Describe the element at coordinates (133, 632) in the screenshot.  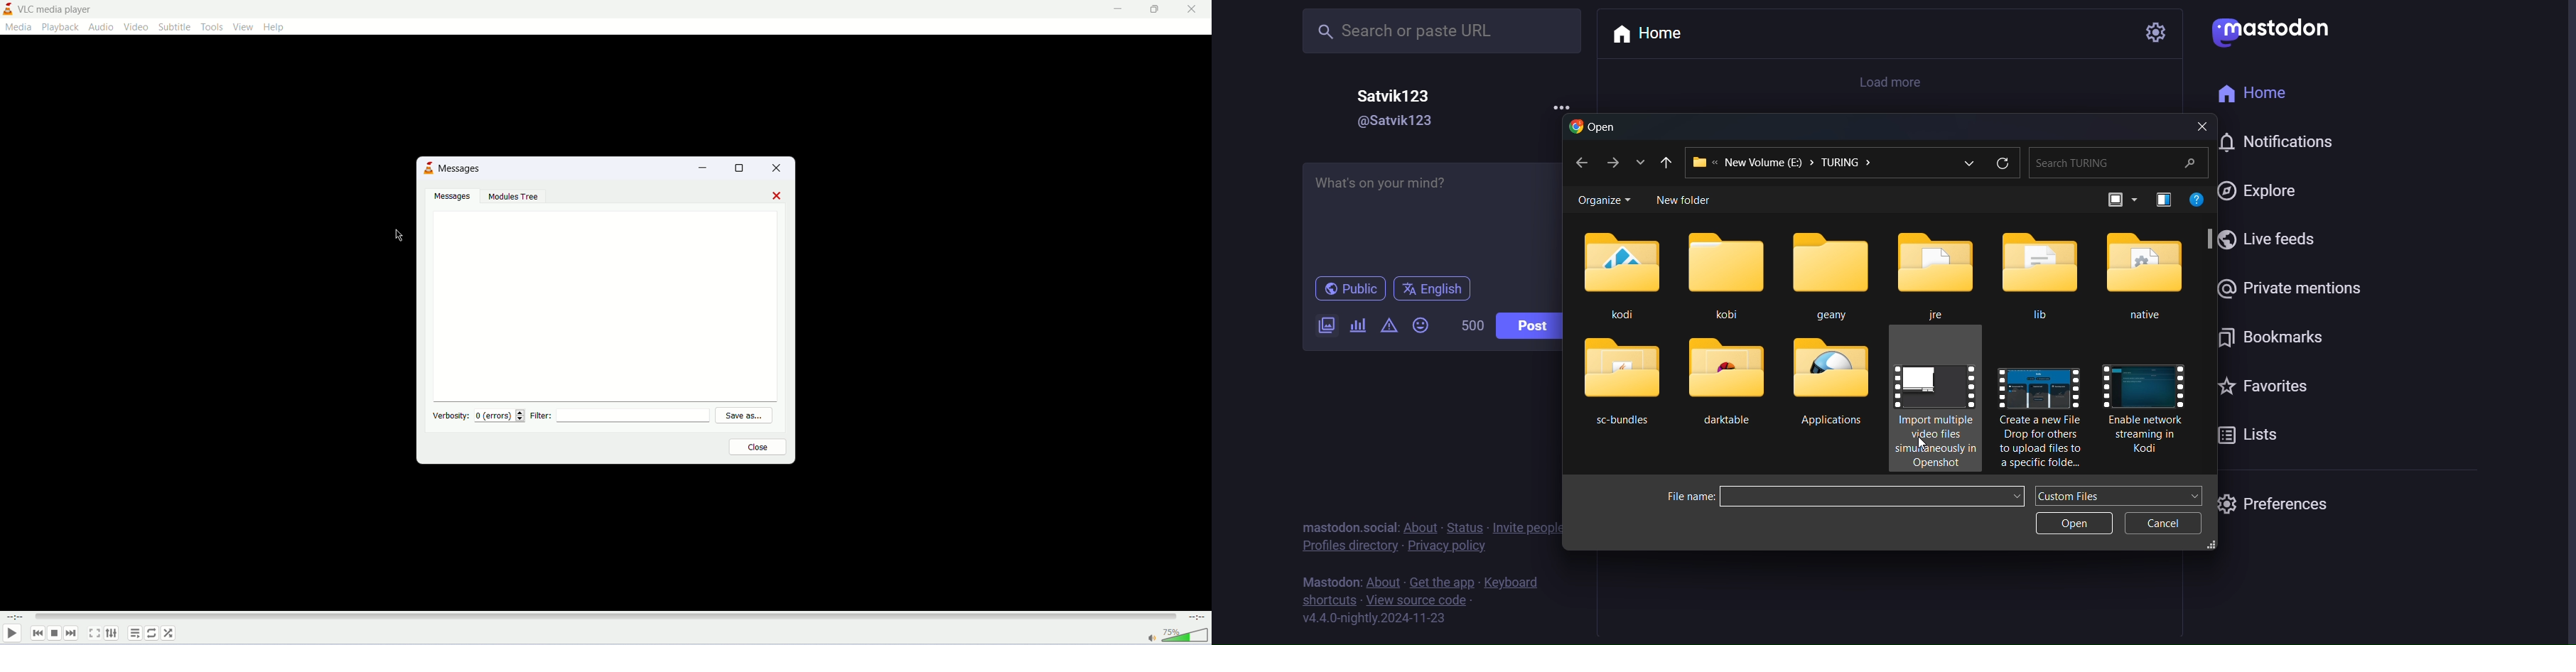
I see `playlist` at that location.